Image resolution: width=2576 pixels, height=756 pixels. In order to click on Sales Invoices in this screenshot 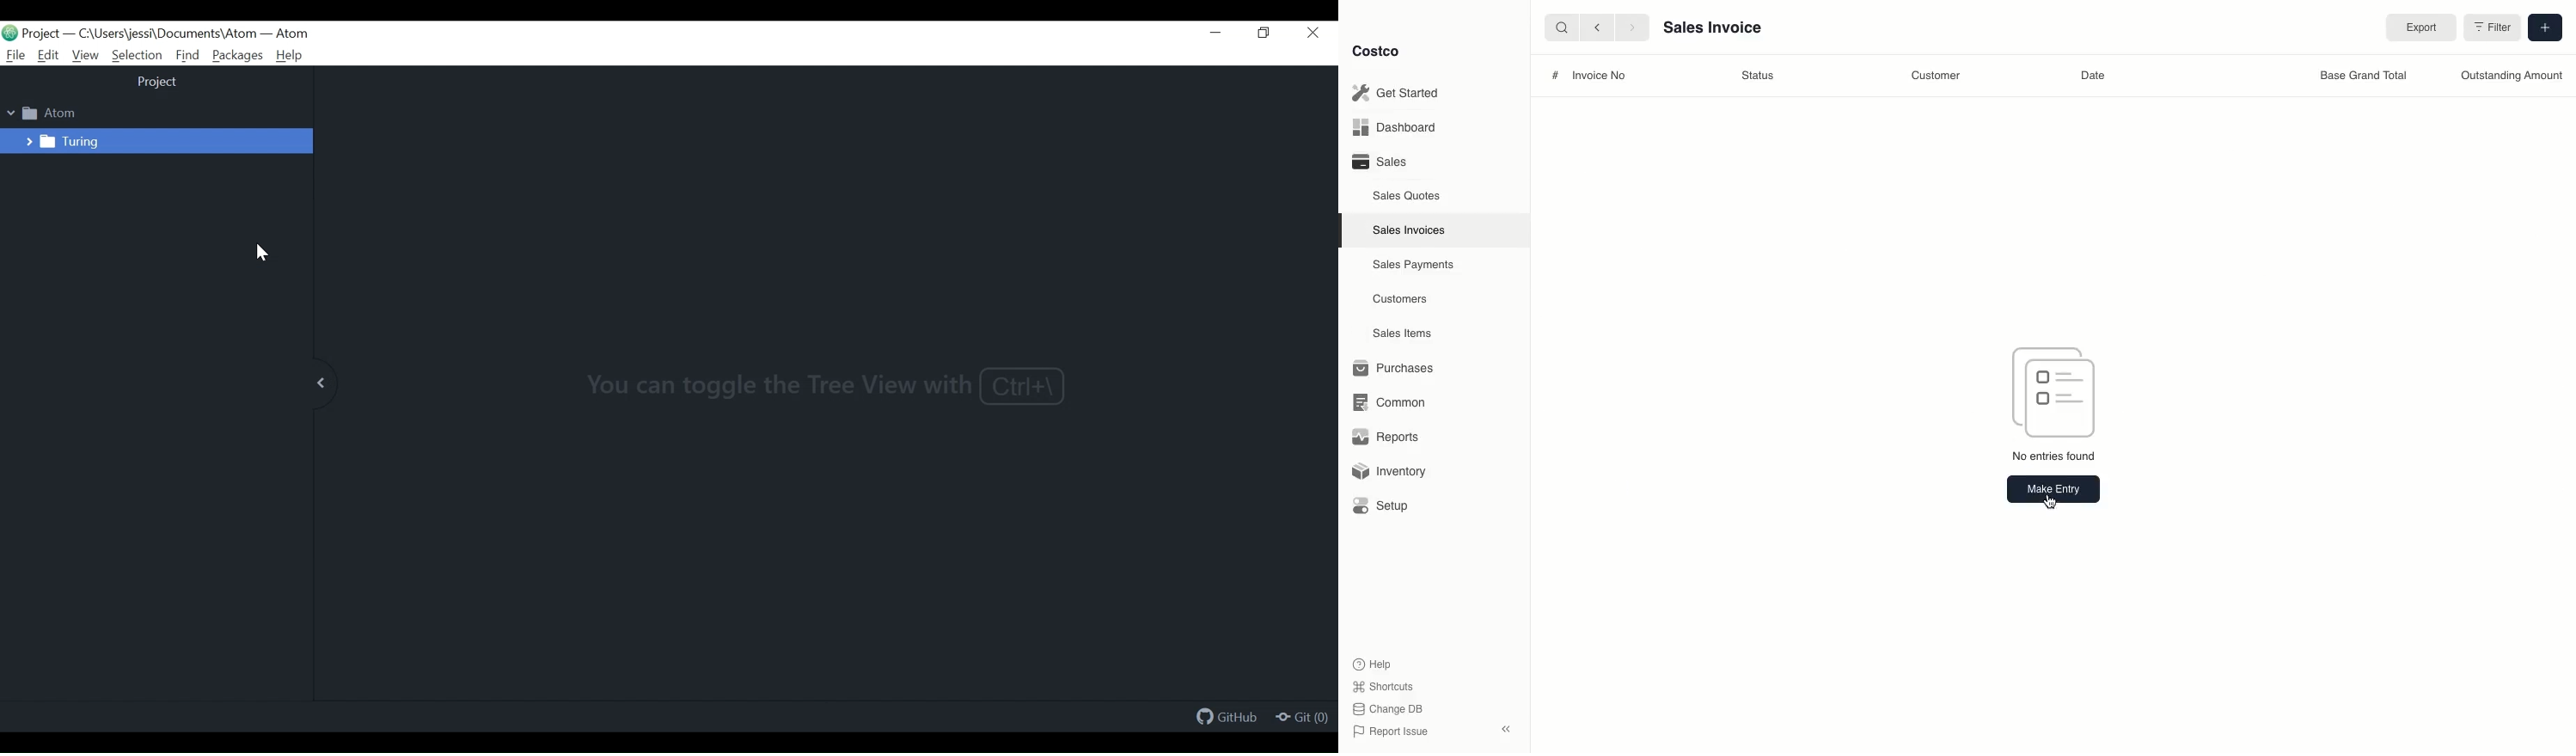, I will do `click(1410, 230)`.